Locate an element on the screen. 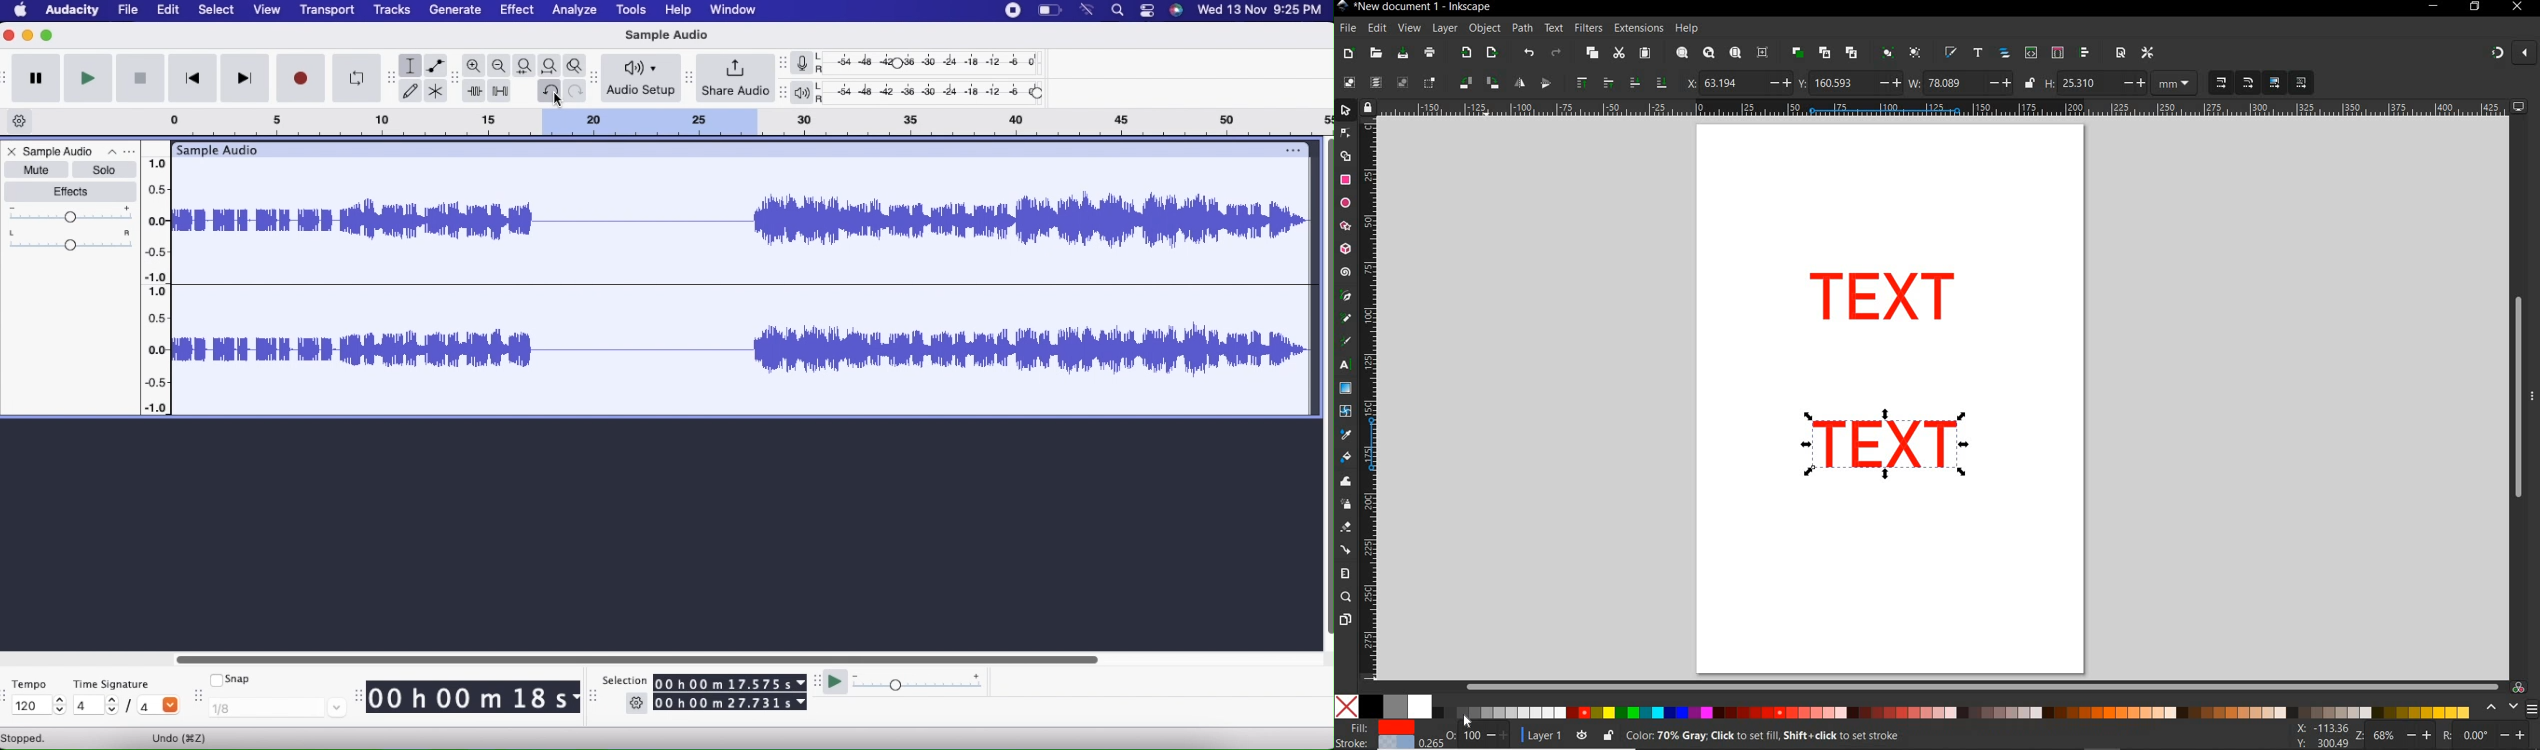 The width and height of the screenshot is (2548, 756). Snap is located at coordinates (229, 679).